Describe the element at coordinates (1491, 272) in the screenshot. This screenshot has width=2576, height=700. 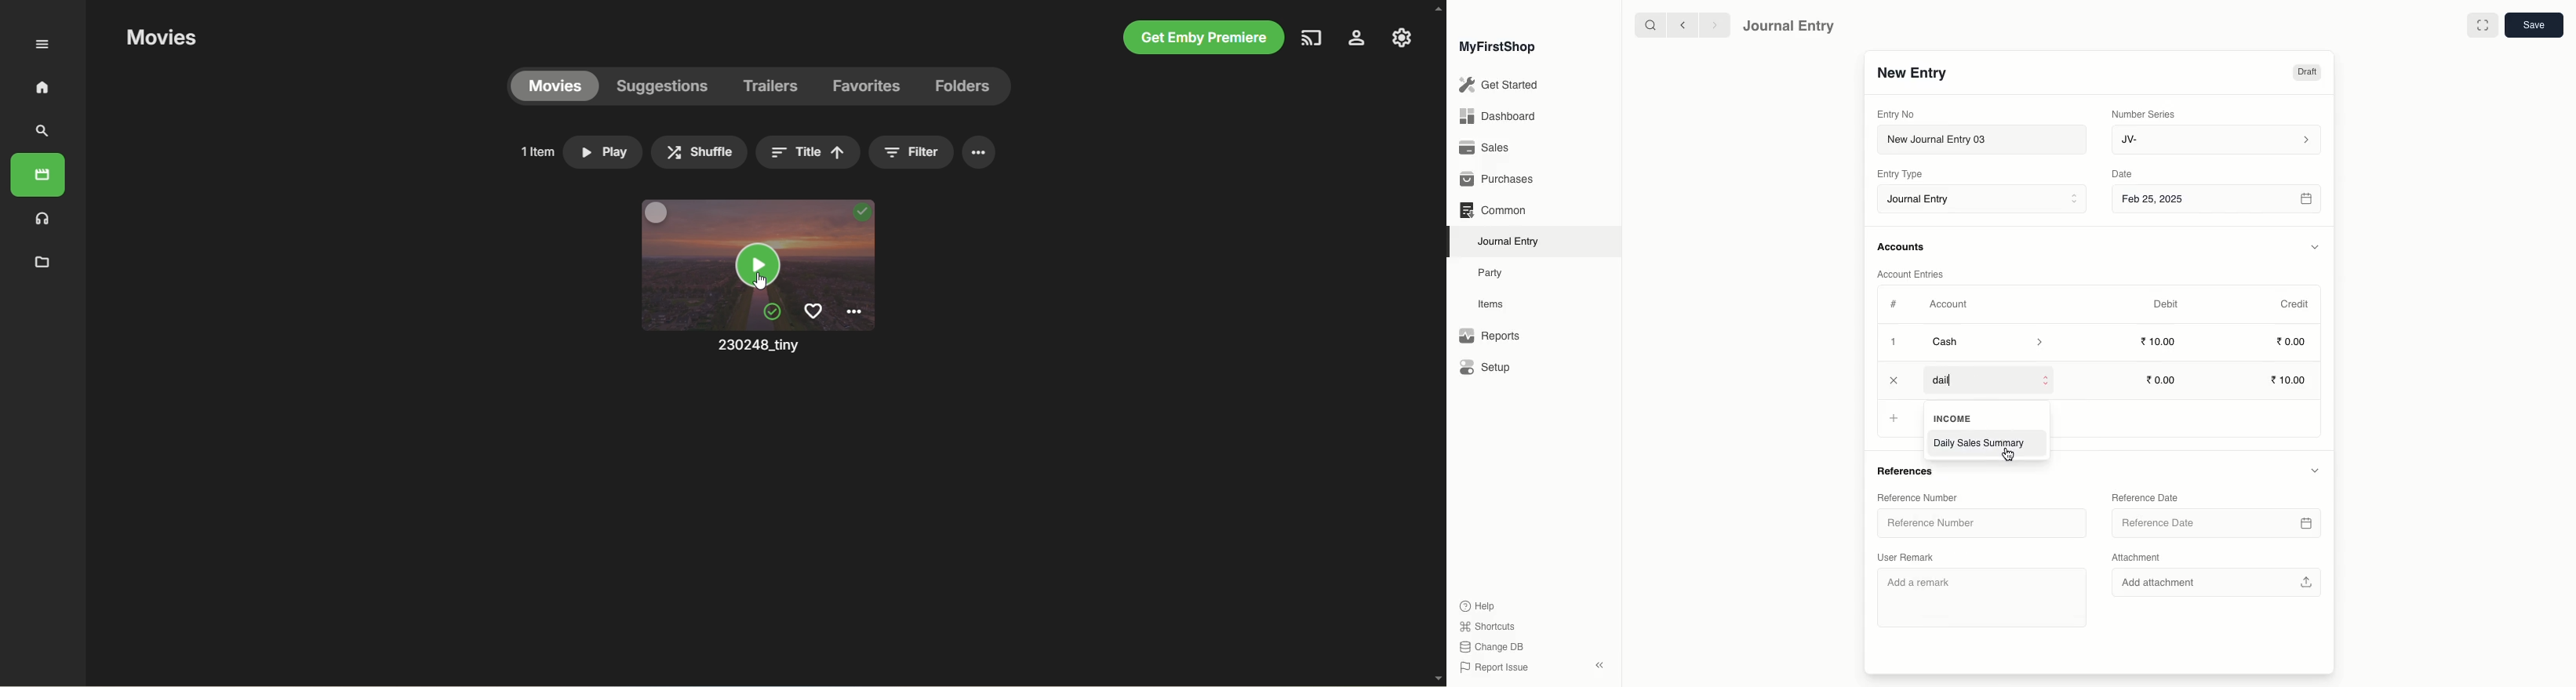
I see `Party` at that location.